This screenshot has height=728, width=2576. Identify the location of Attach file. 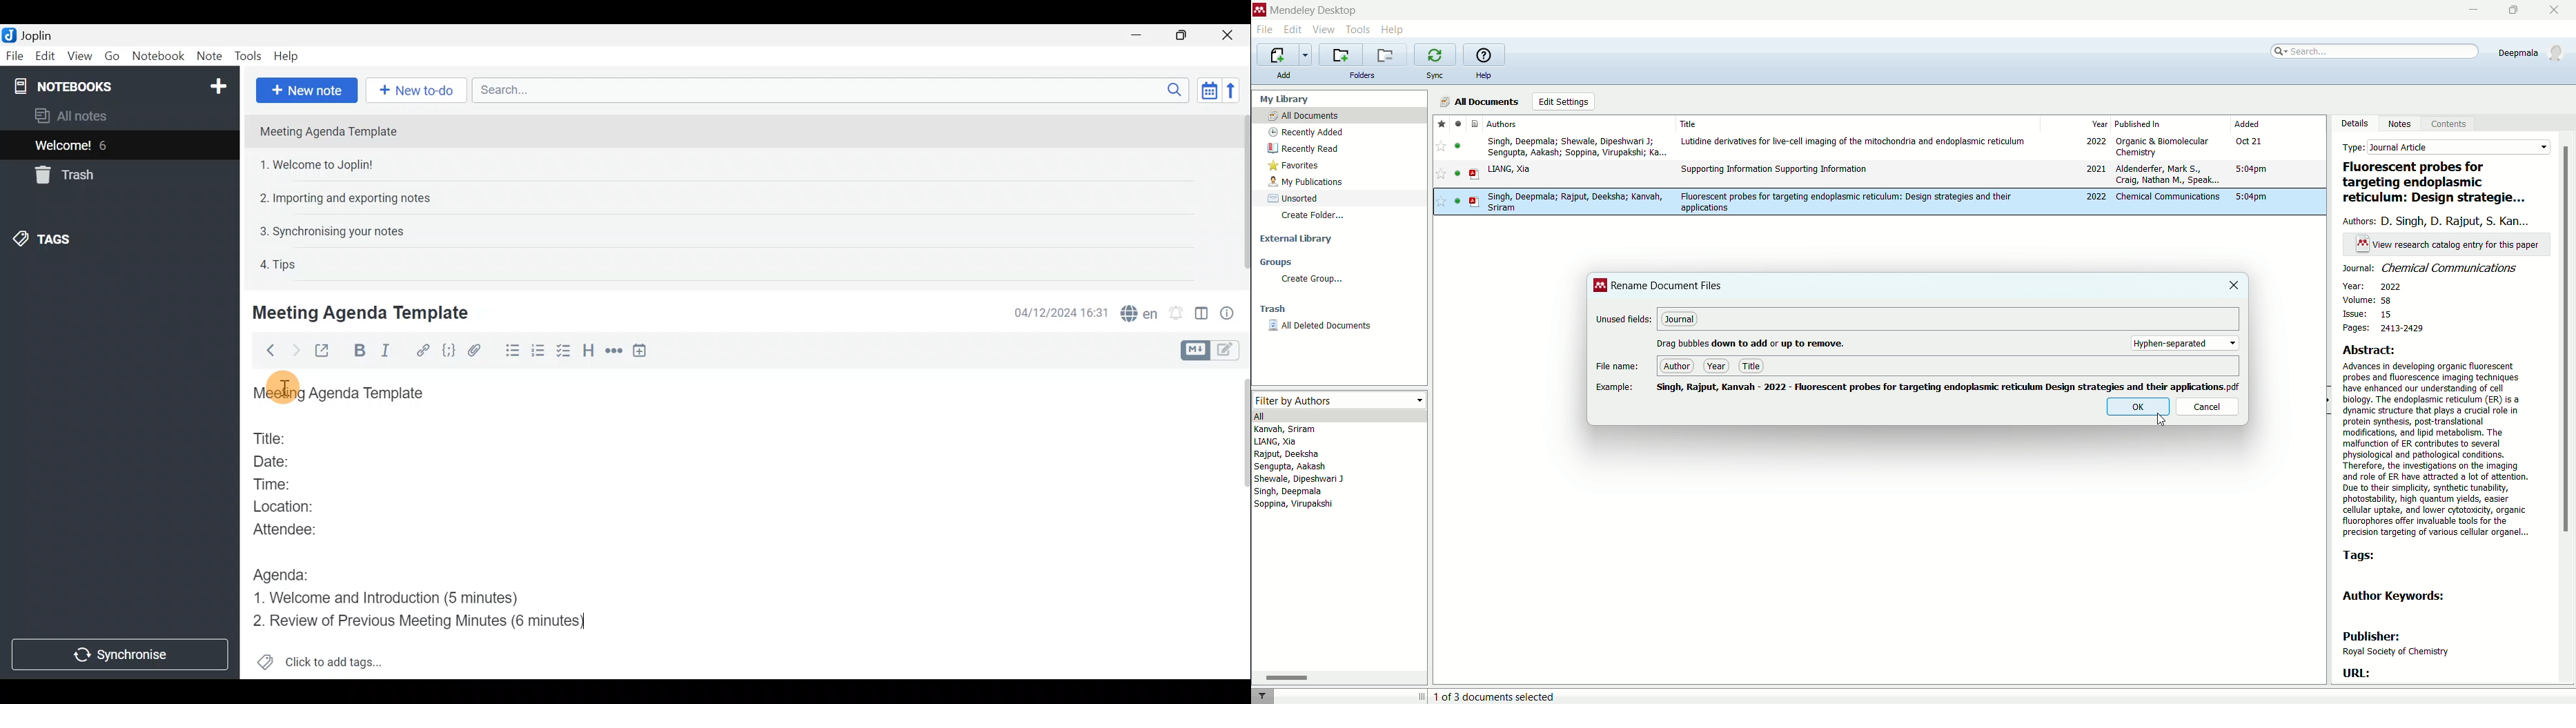
(480, 351).